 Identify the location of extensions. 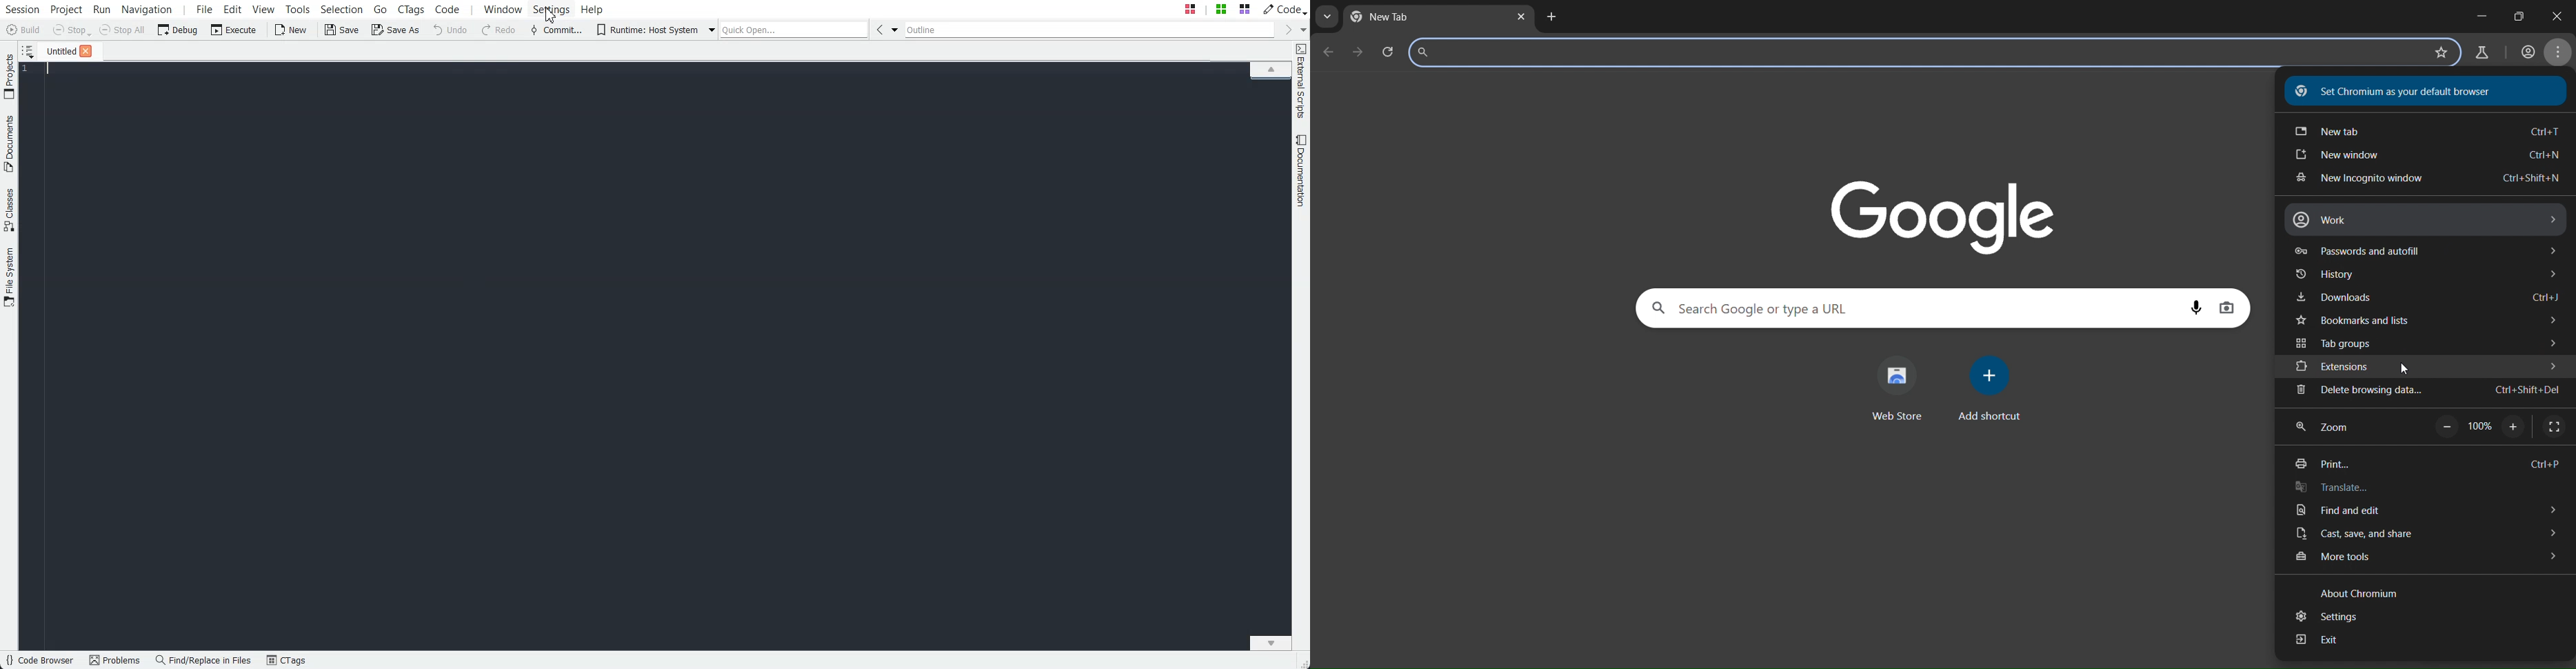
(2425, 367).